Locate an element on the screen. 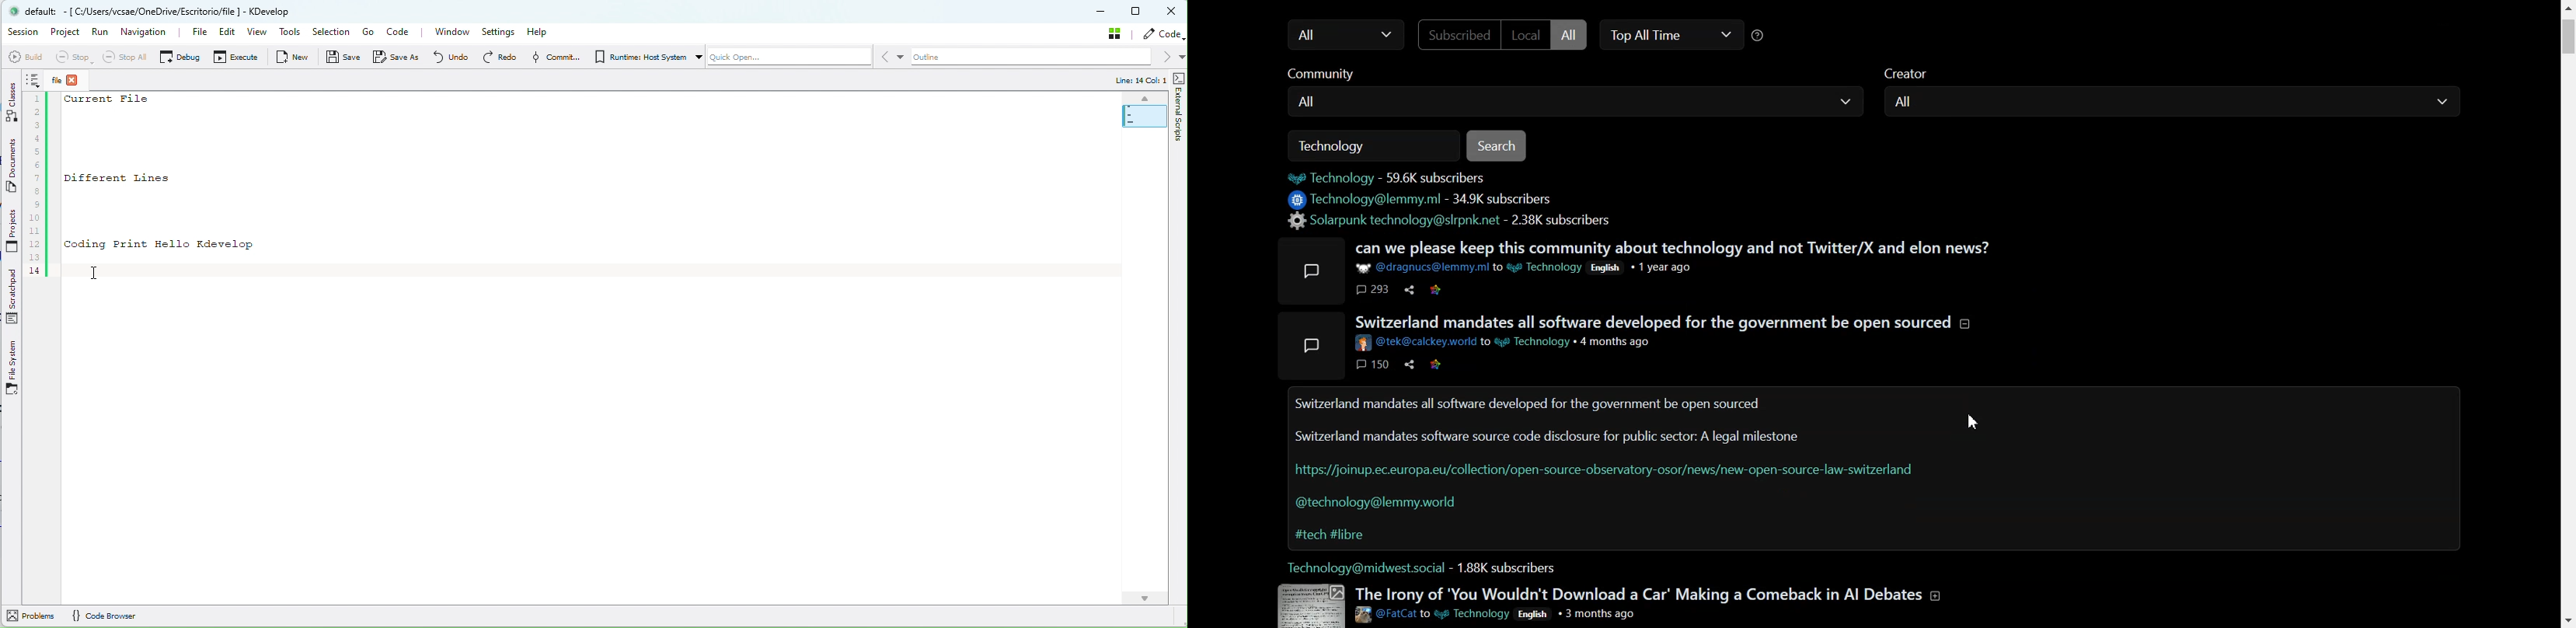  #tech #libre is located at coordinates (1332, 535).